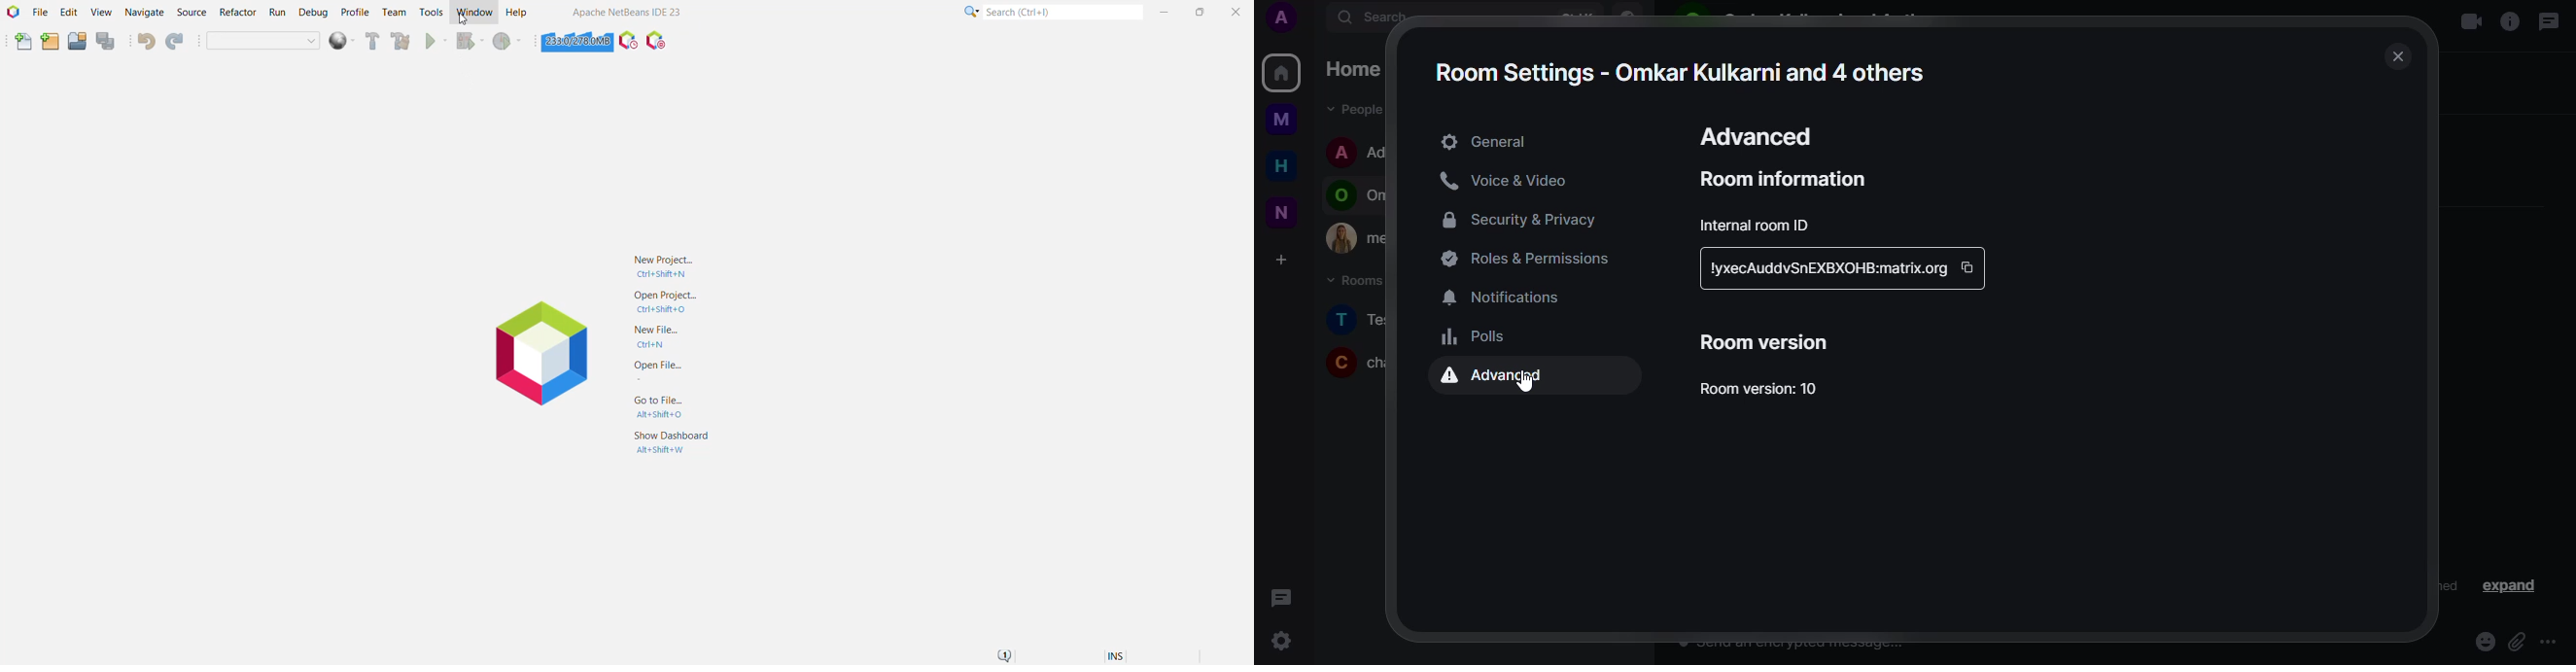  What do you see at coordinates (76, 41) in the screenshot?
I see `Open Project` at bounding box center [76, 41].